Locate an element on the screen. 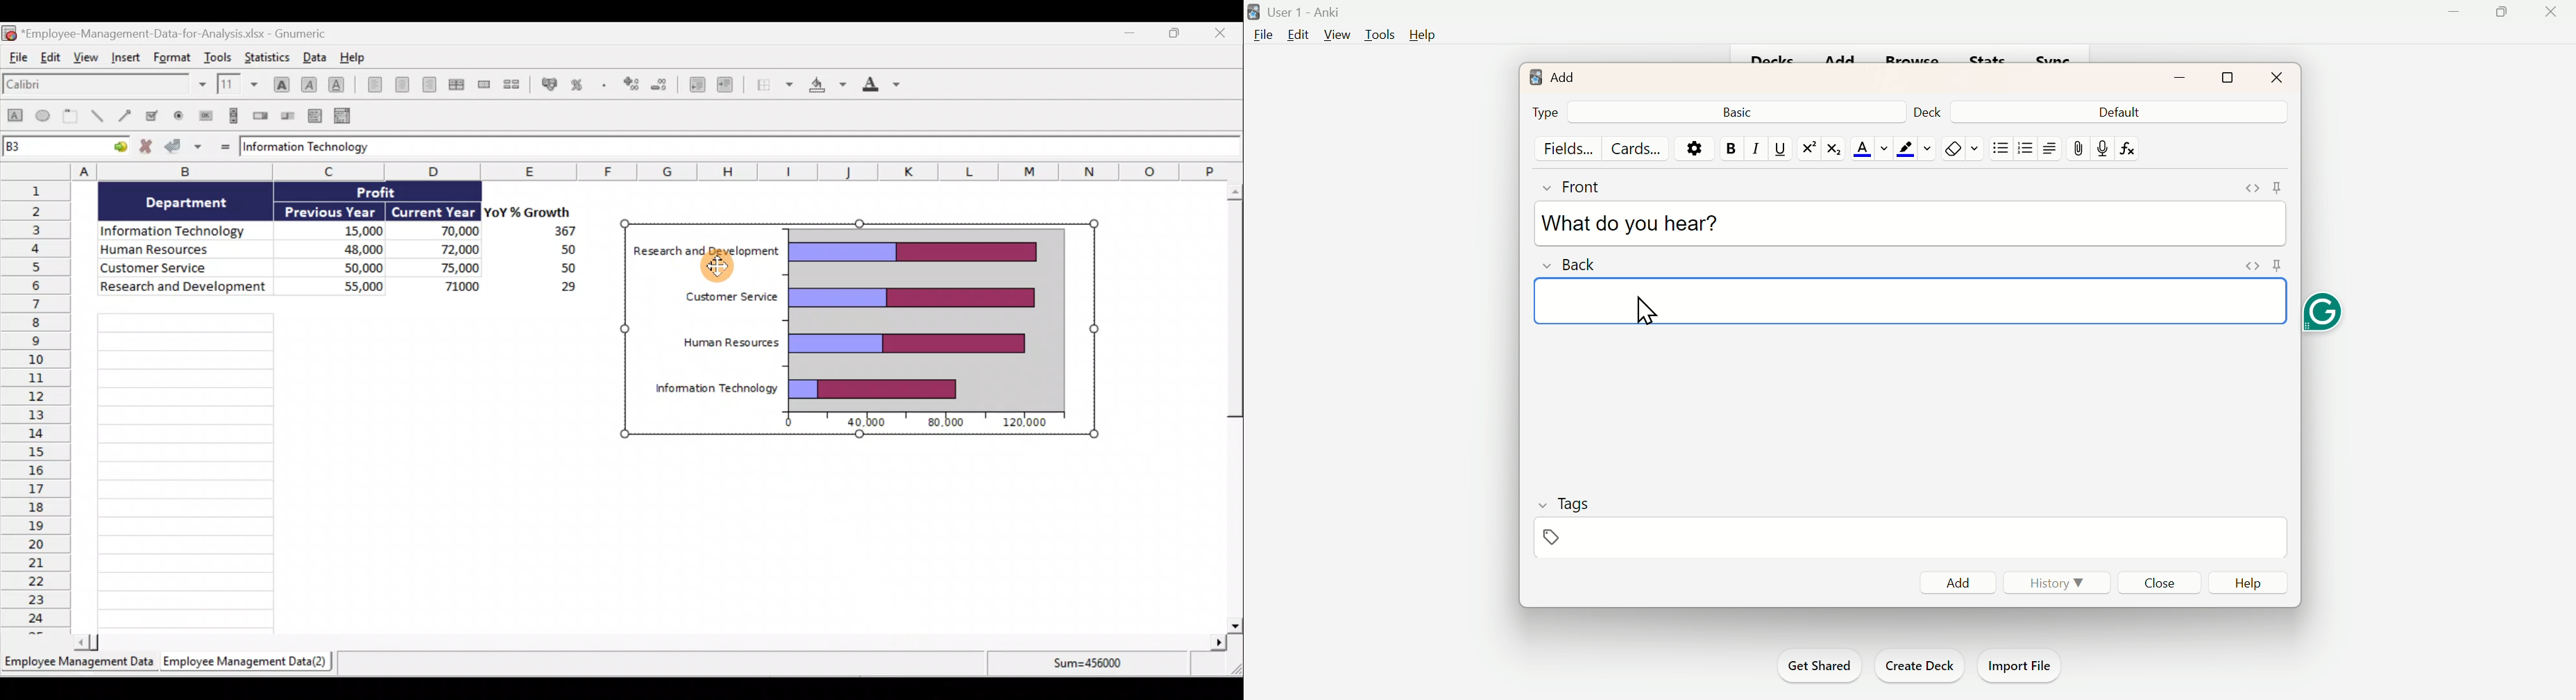 This screenshot has height=700, width=2576. Maximize is located at coordinates (2505, 13).